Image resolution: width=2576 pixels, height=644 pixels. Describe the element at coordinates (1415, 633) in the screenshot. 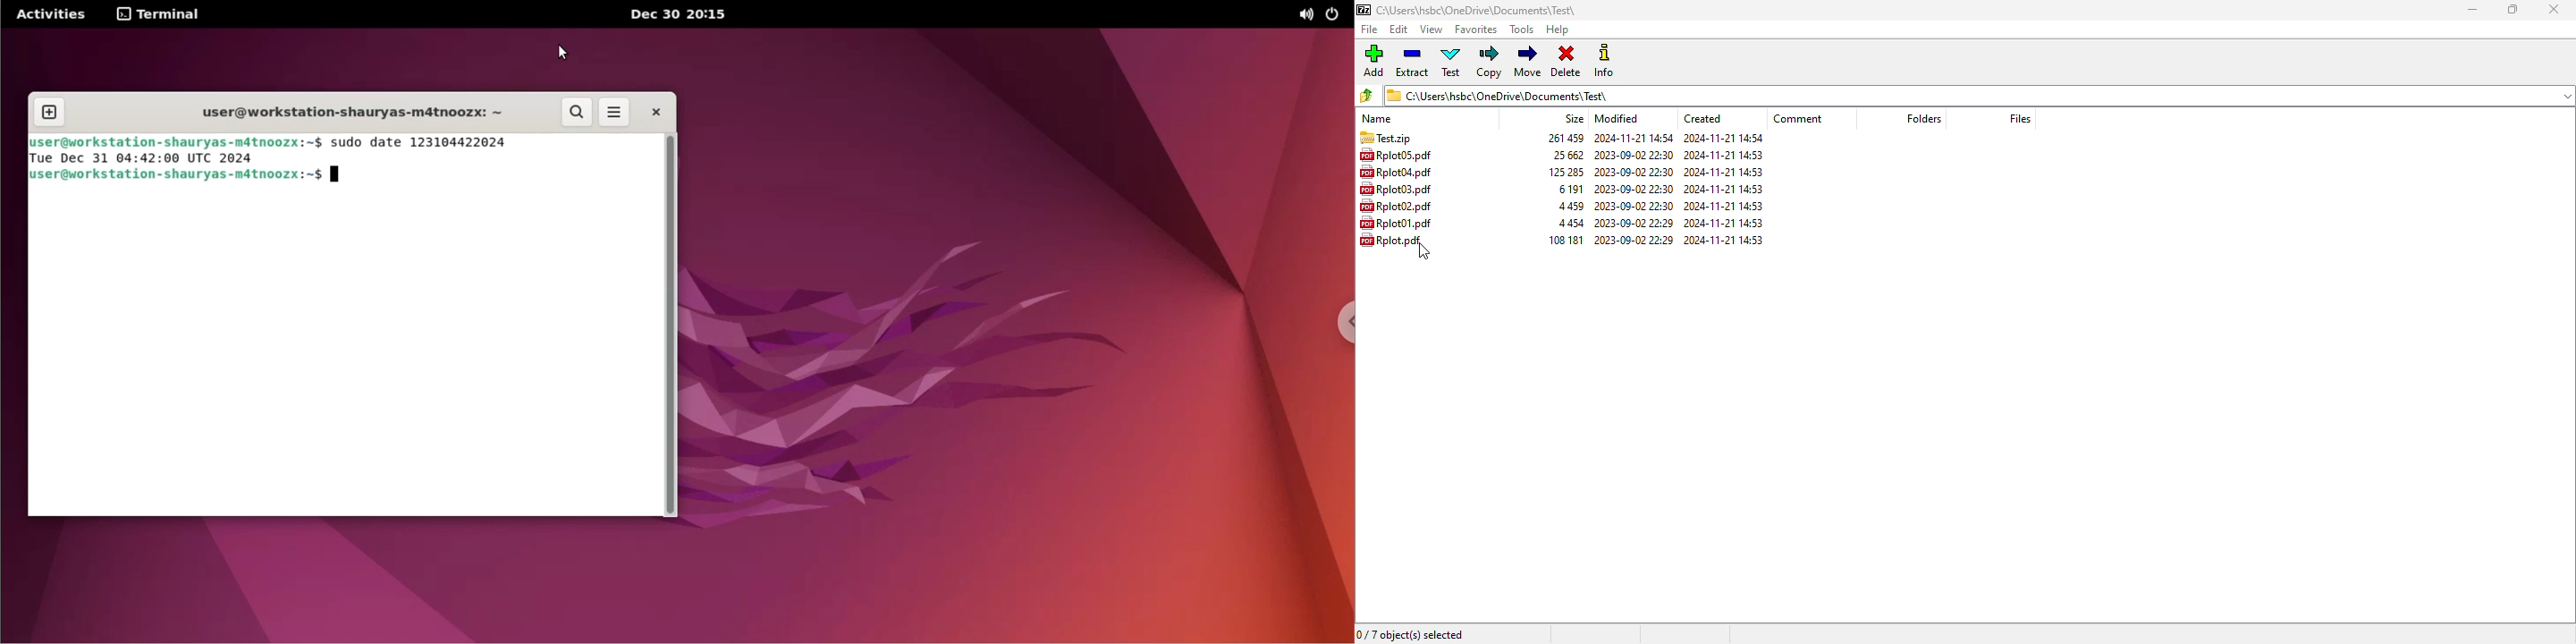

I see `0/7 object(s) selected` at that location.